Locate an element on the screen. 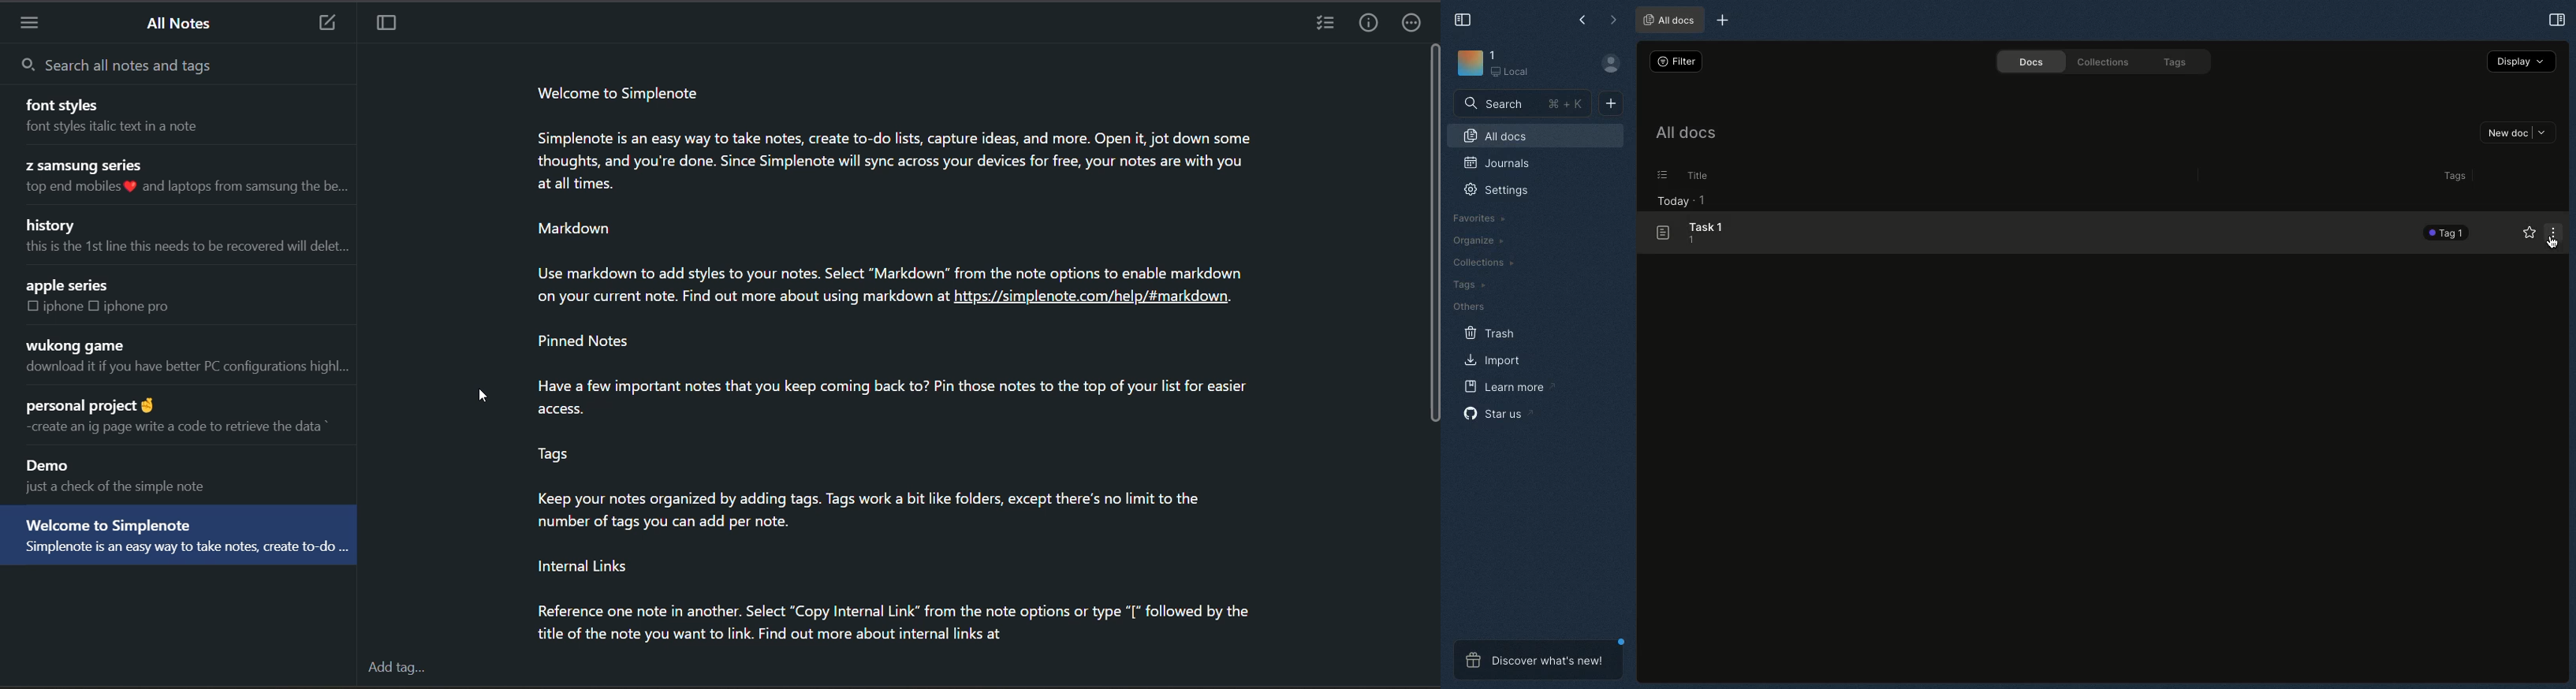 This screenshot has width=2576, height=700. Search is located at coordinates (1519, 104).